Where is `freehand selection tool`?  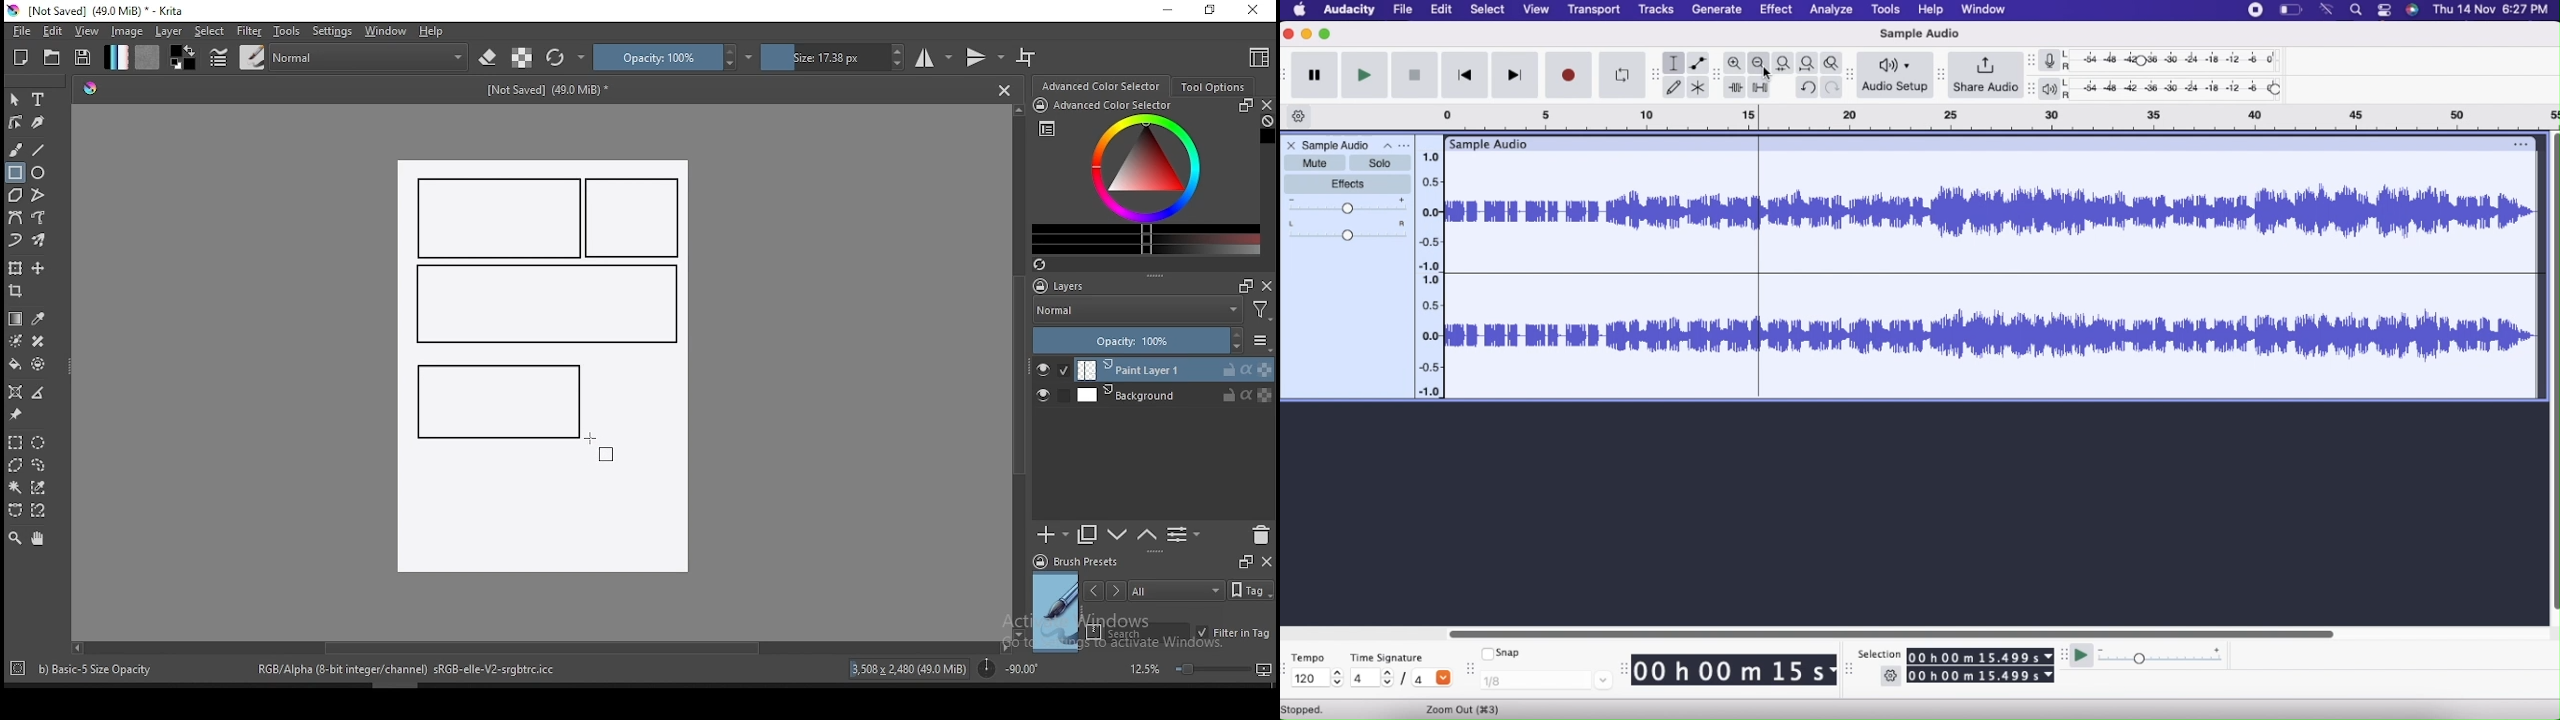 freehand selection tool is located at coordinates (39, 465).